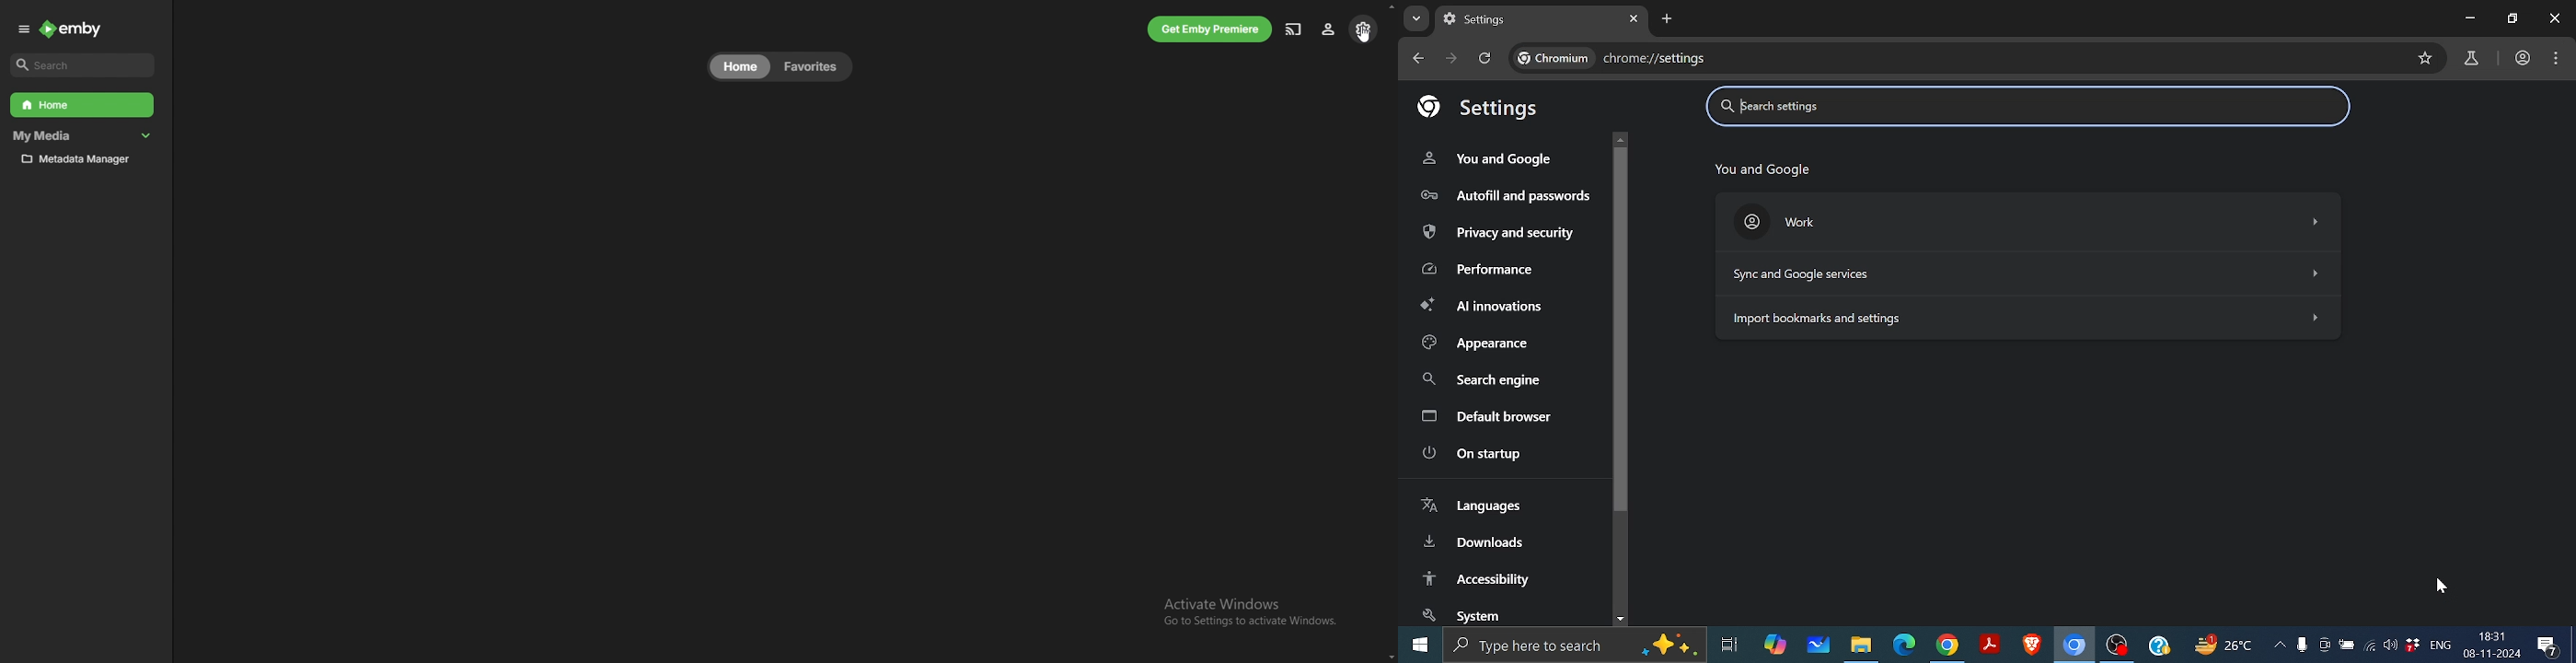 The width and height of the screenshot is (2576, 672). I want to click on settings, so click(1362, 29).